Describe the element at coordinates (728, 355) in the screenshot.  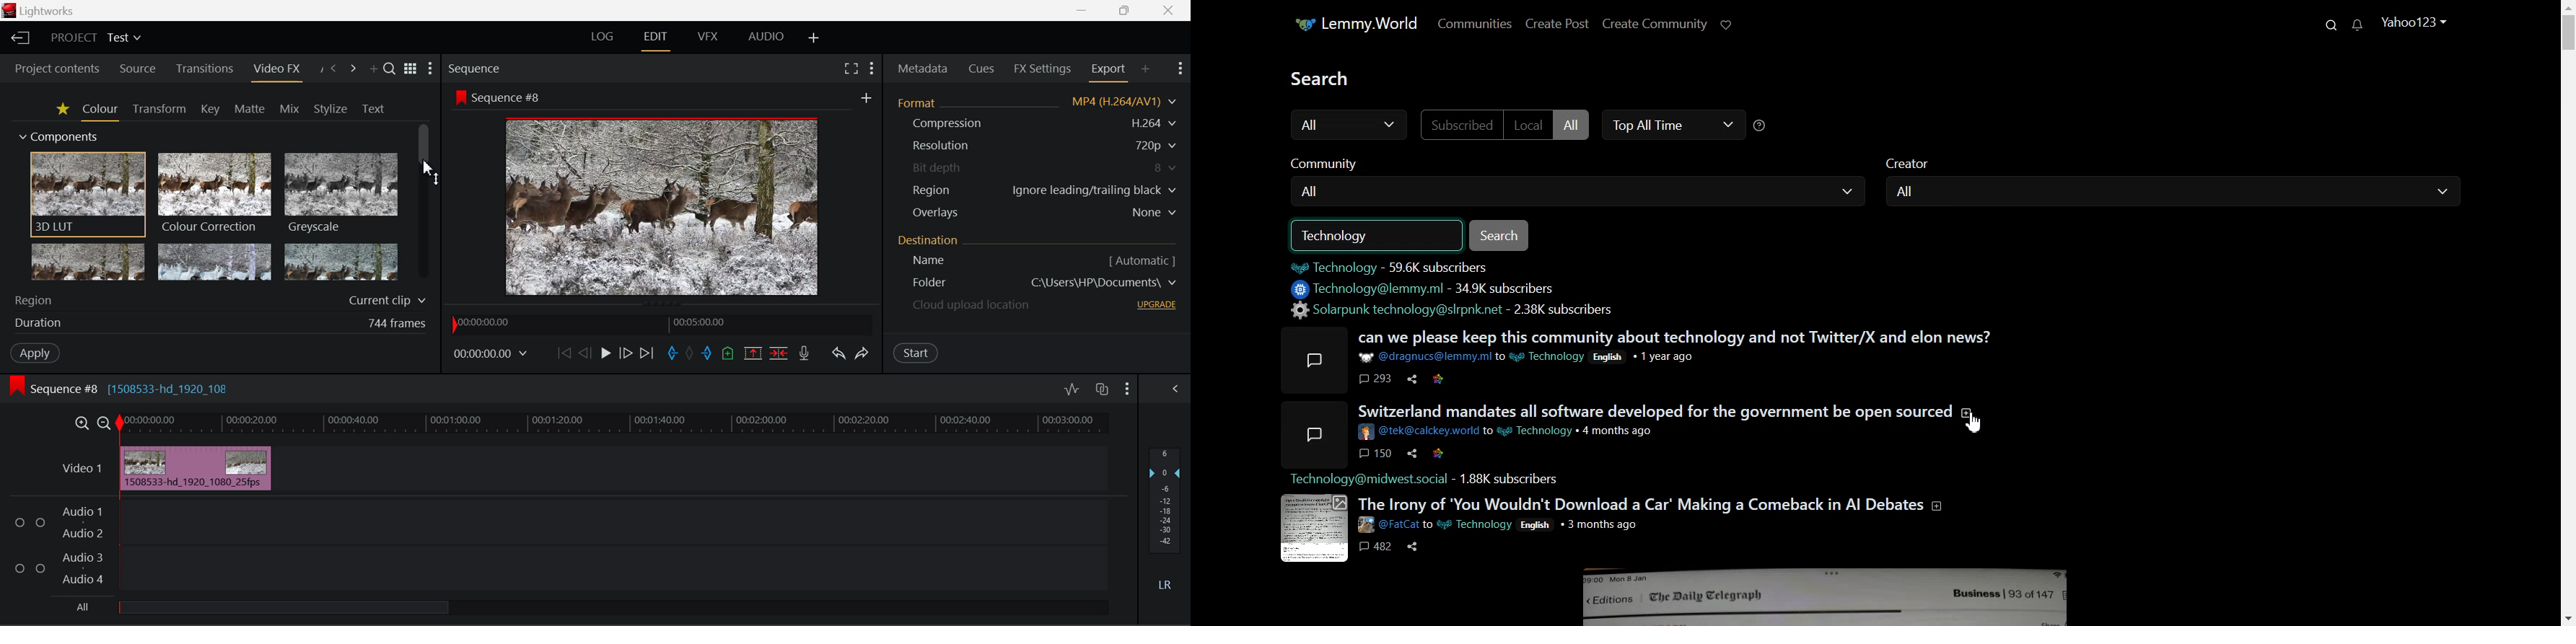
I see `Mark Cue` at that location.